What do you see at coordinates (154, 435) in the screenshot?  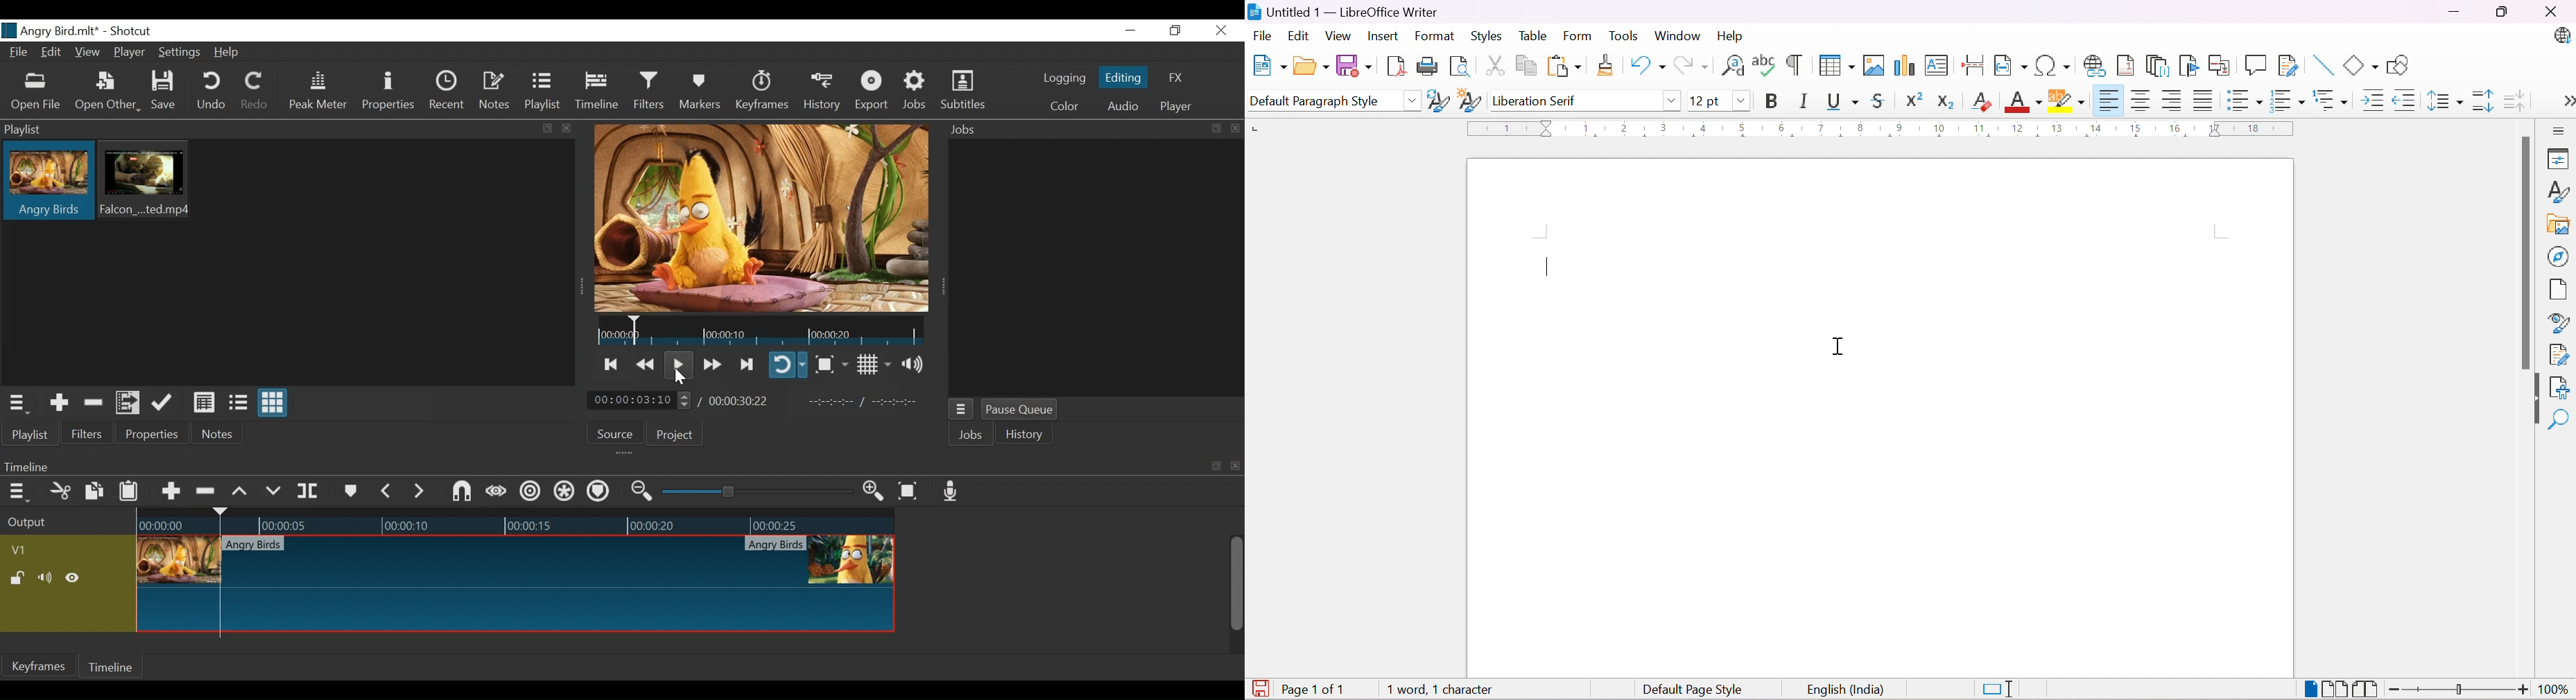 I see `Properties` at bounding box center [154, 435].